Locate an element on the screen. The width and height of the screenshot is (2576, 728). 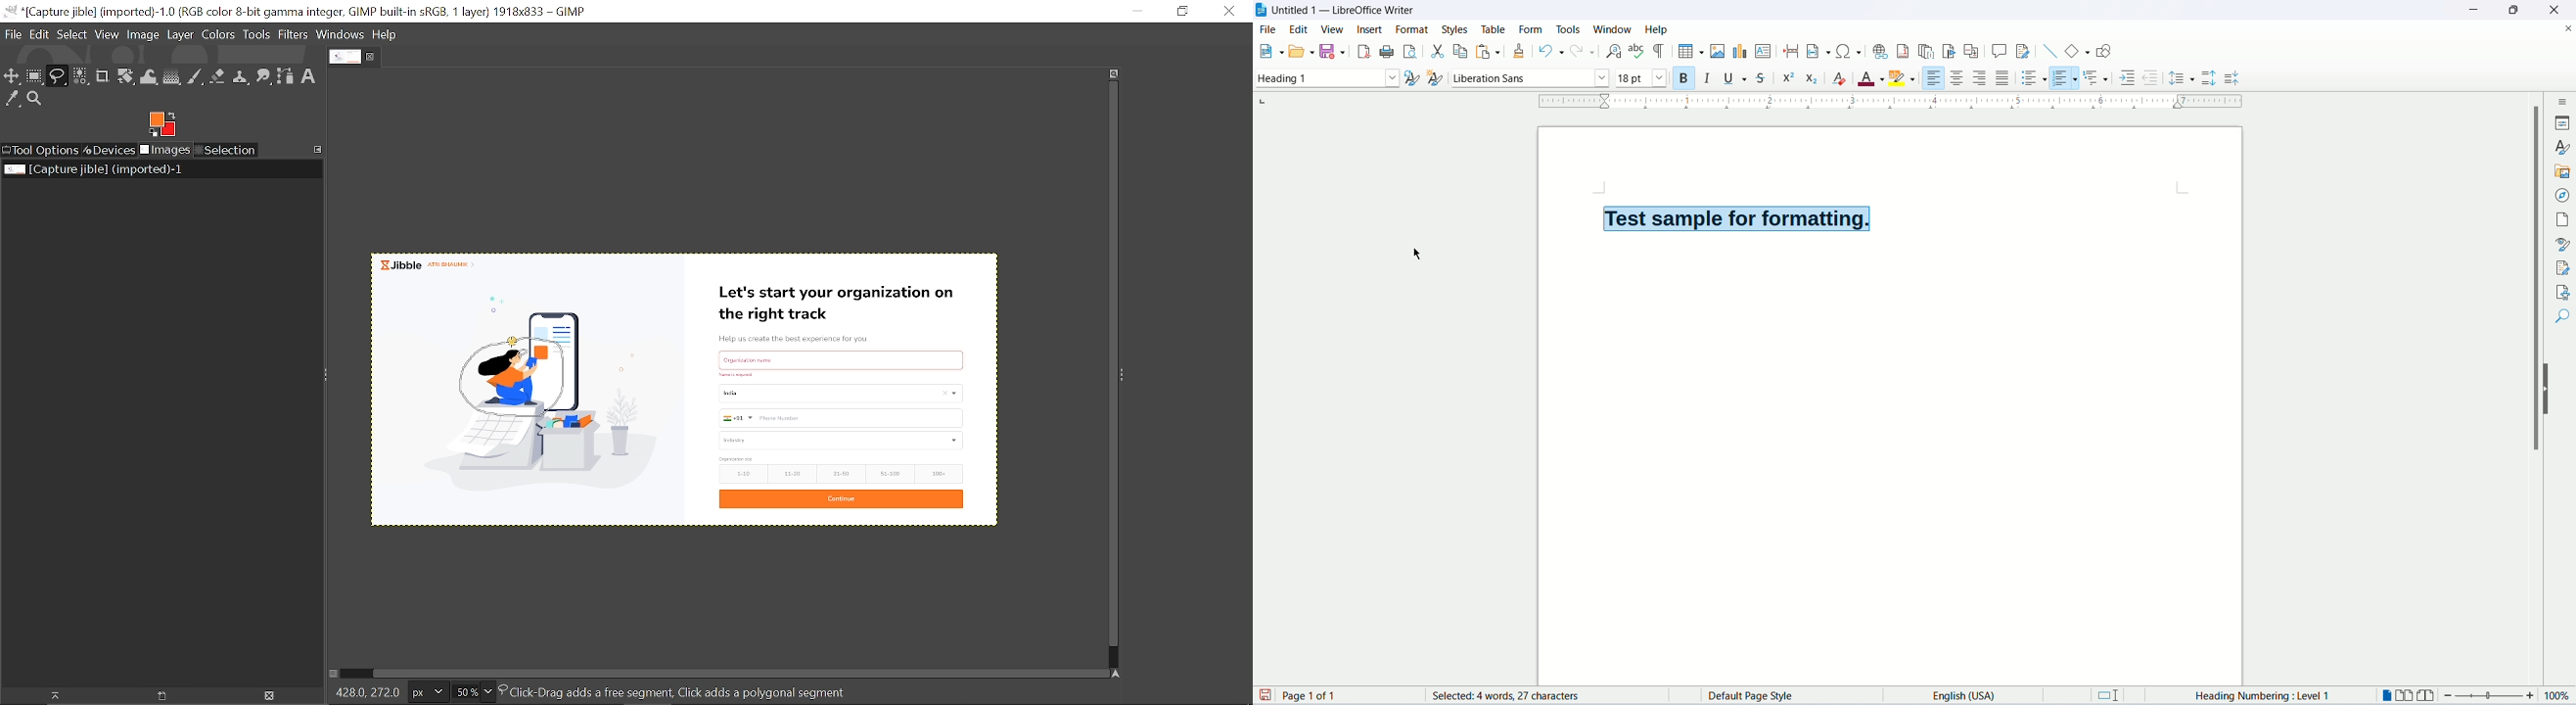
decrease indent is located at coordinates (2150, 77).